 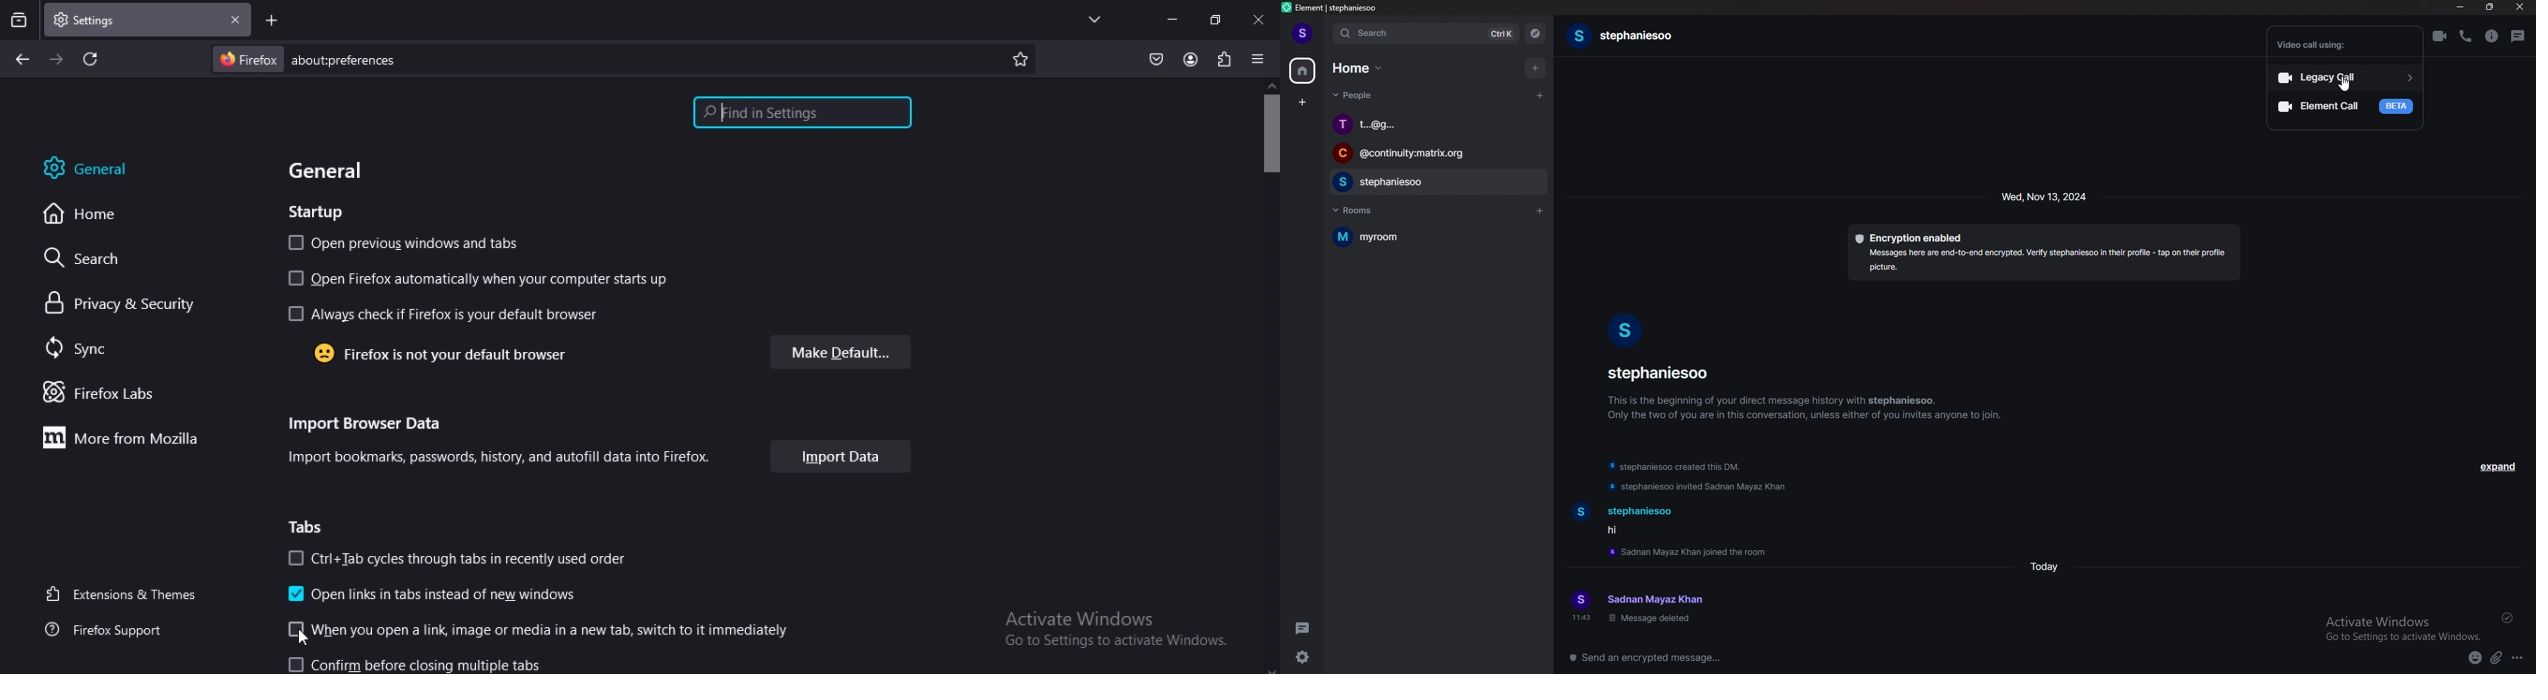 I want to click on list all tabs, so click(x=1095, y=18).